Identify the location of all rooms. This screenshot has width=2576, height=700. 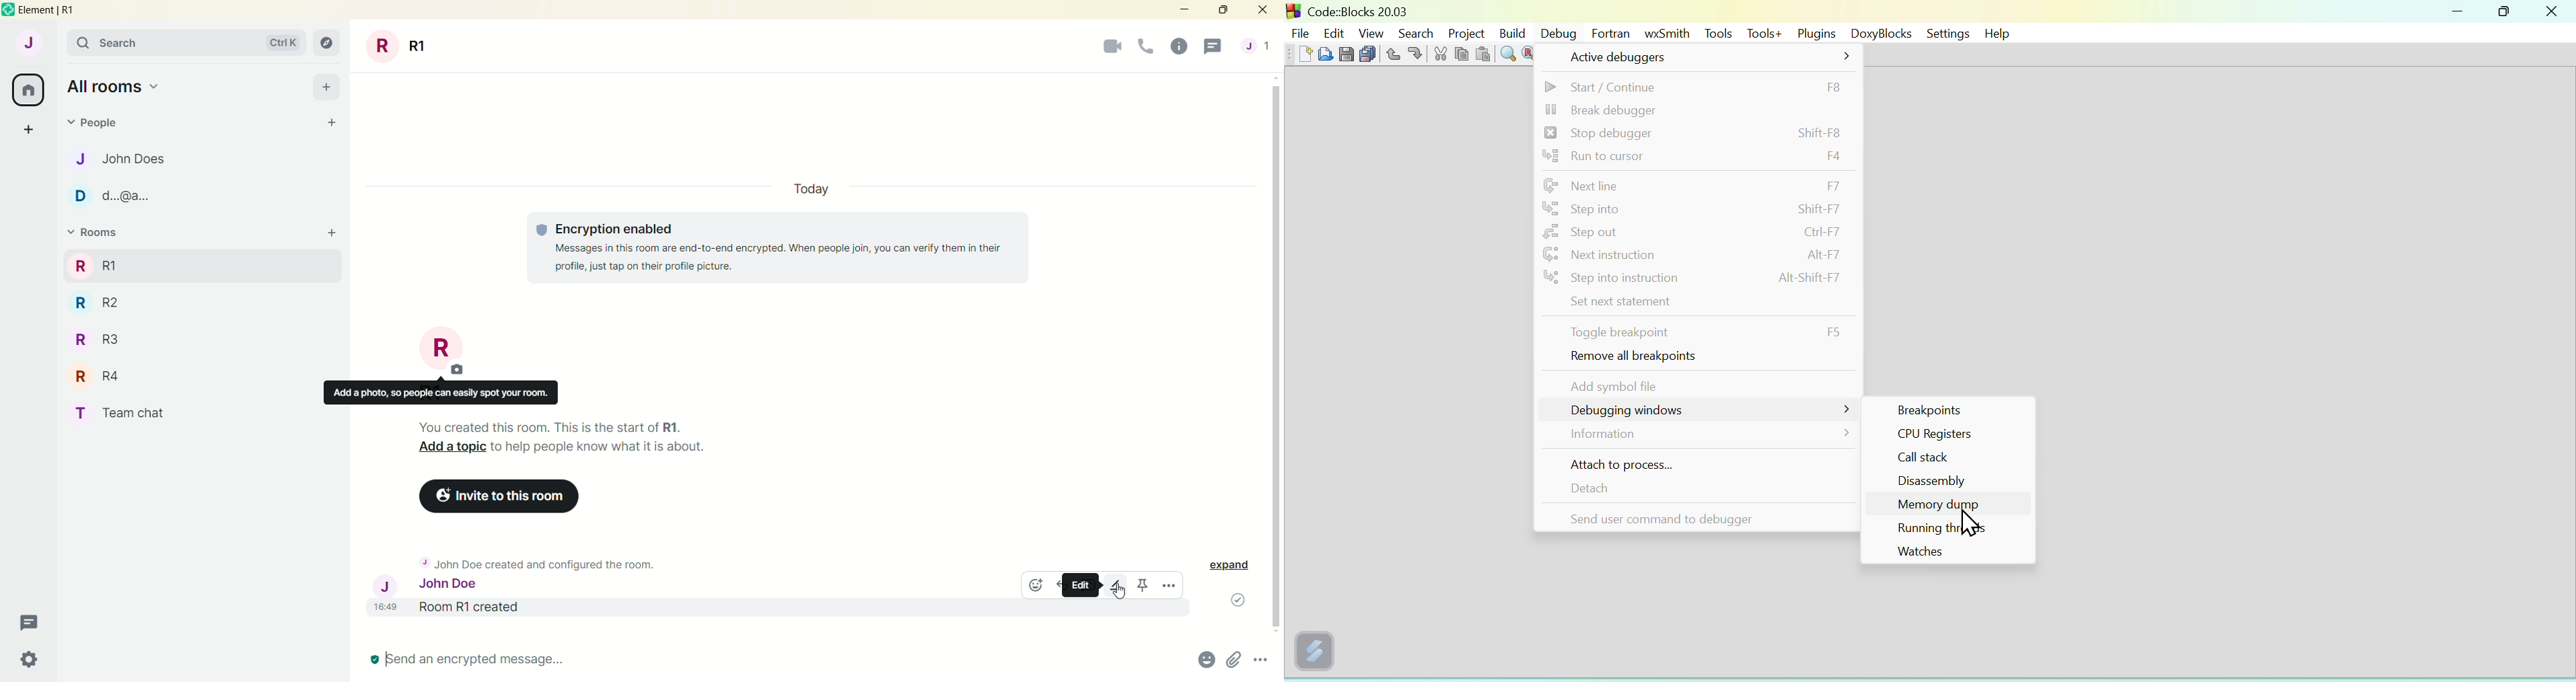
(29, 90).